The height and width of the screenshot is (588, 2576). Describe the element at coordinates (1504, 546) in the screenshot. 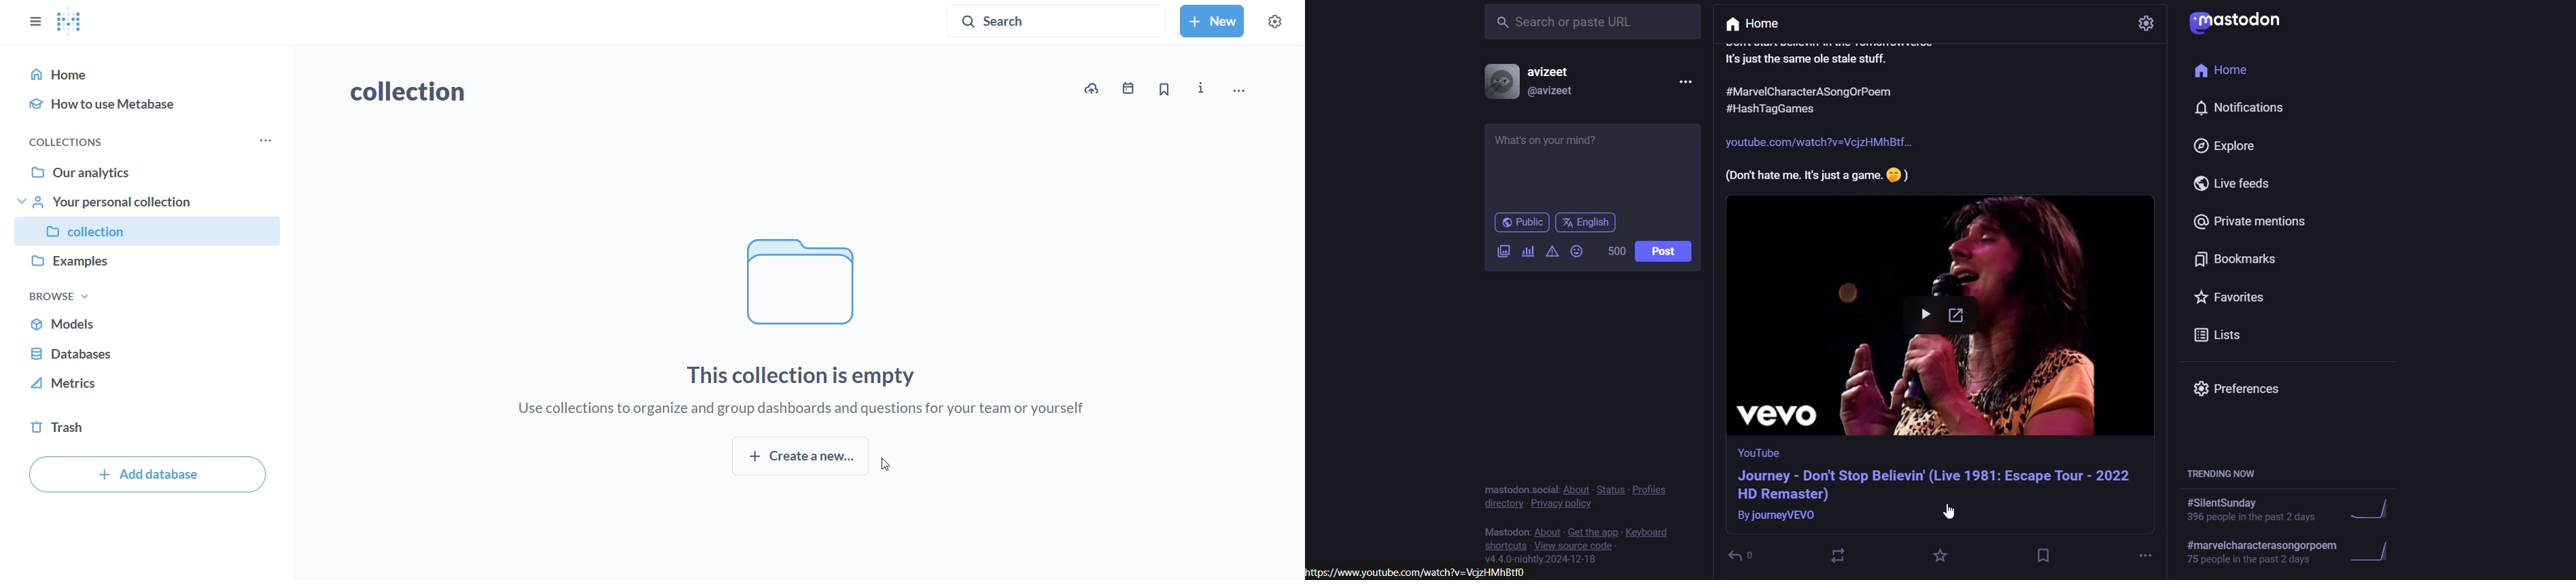

I see `shortcuts` at that location.